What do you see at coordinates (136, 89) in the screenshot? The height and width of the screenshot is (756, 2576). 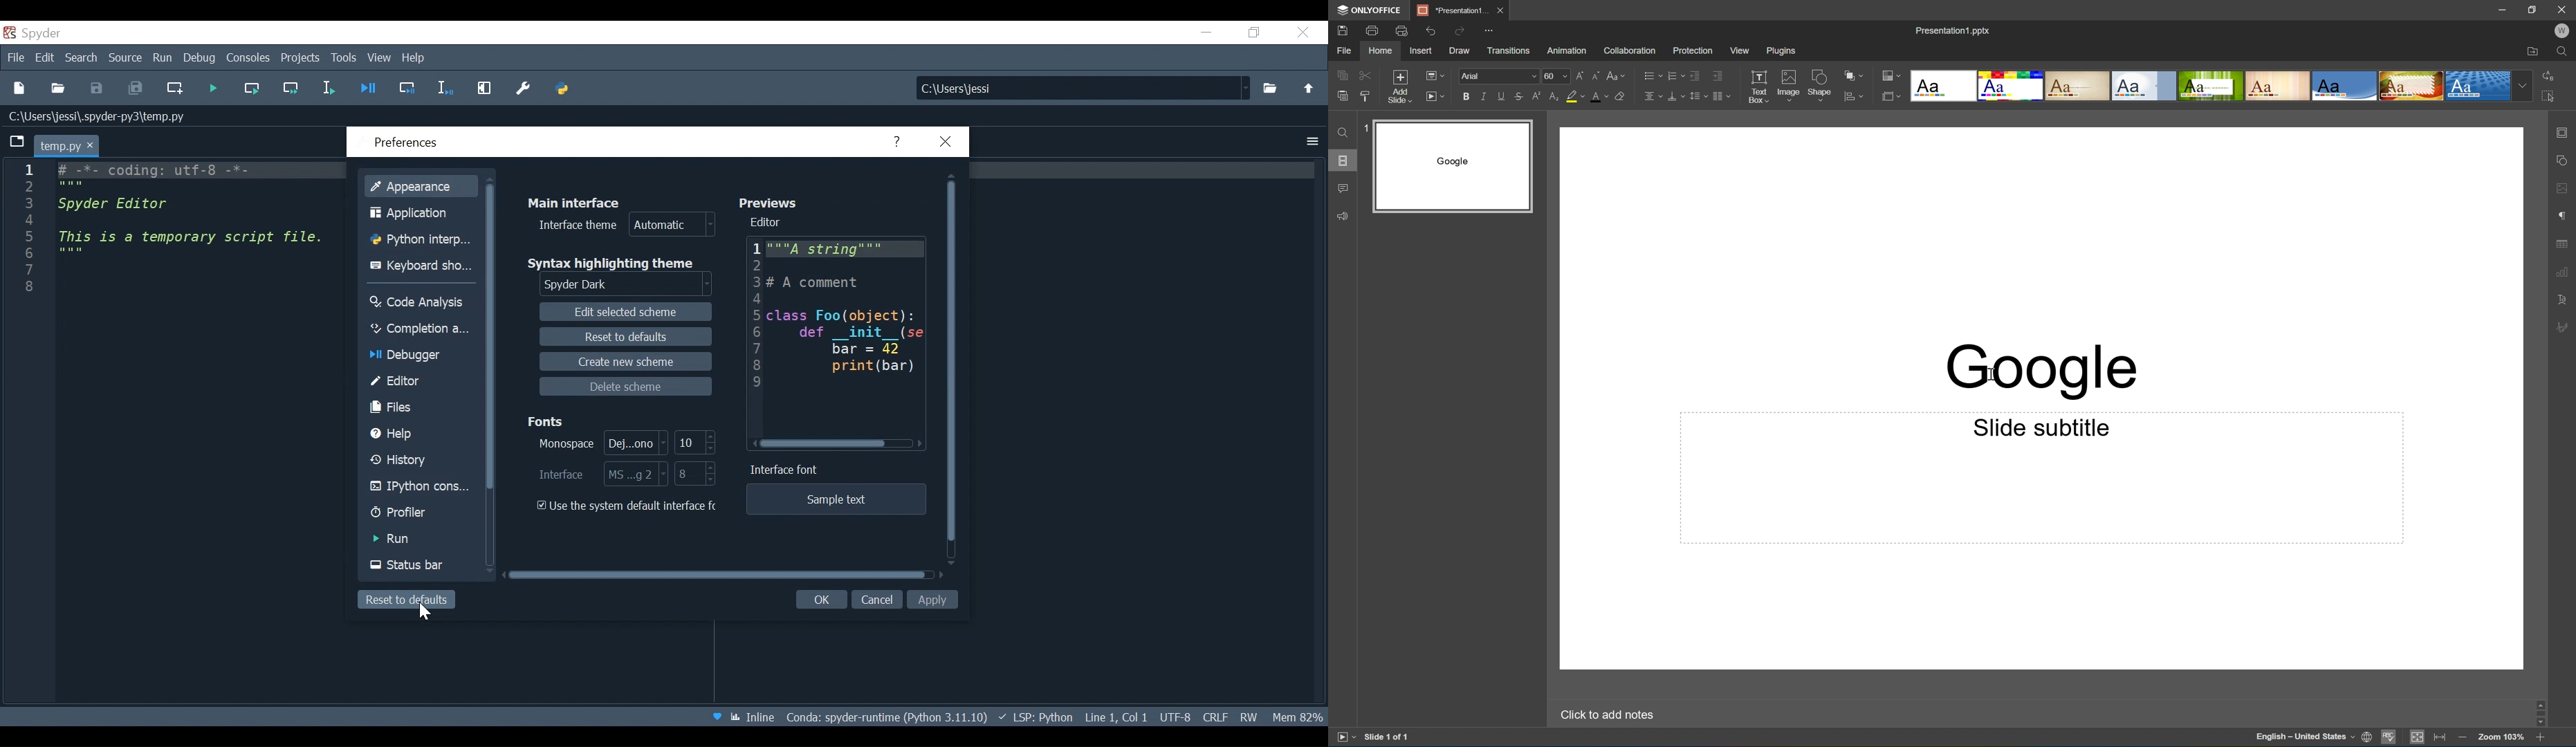 I see `Save all Files` at bounding box center [136, 89].